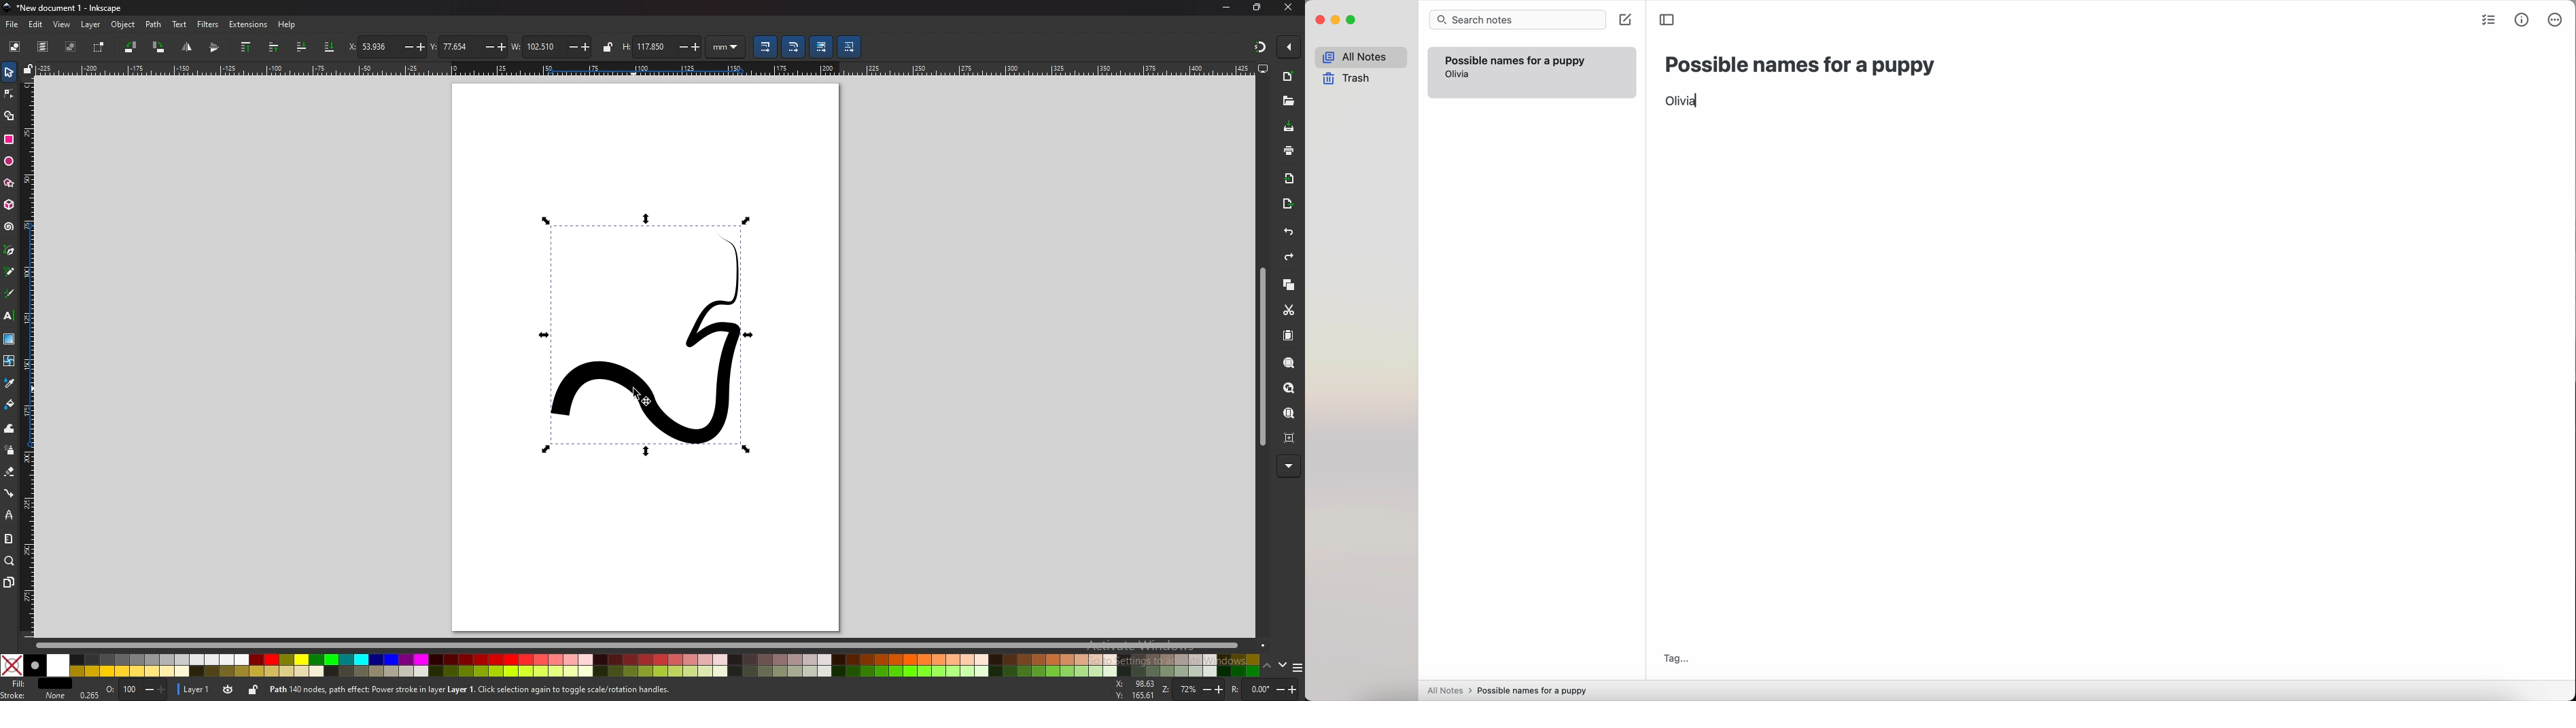 Image resolution: width=2576 pixels, height=728 pixels. Describe the element at coordinates (607, 46) in the screenshot. I see `lock` at that location.